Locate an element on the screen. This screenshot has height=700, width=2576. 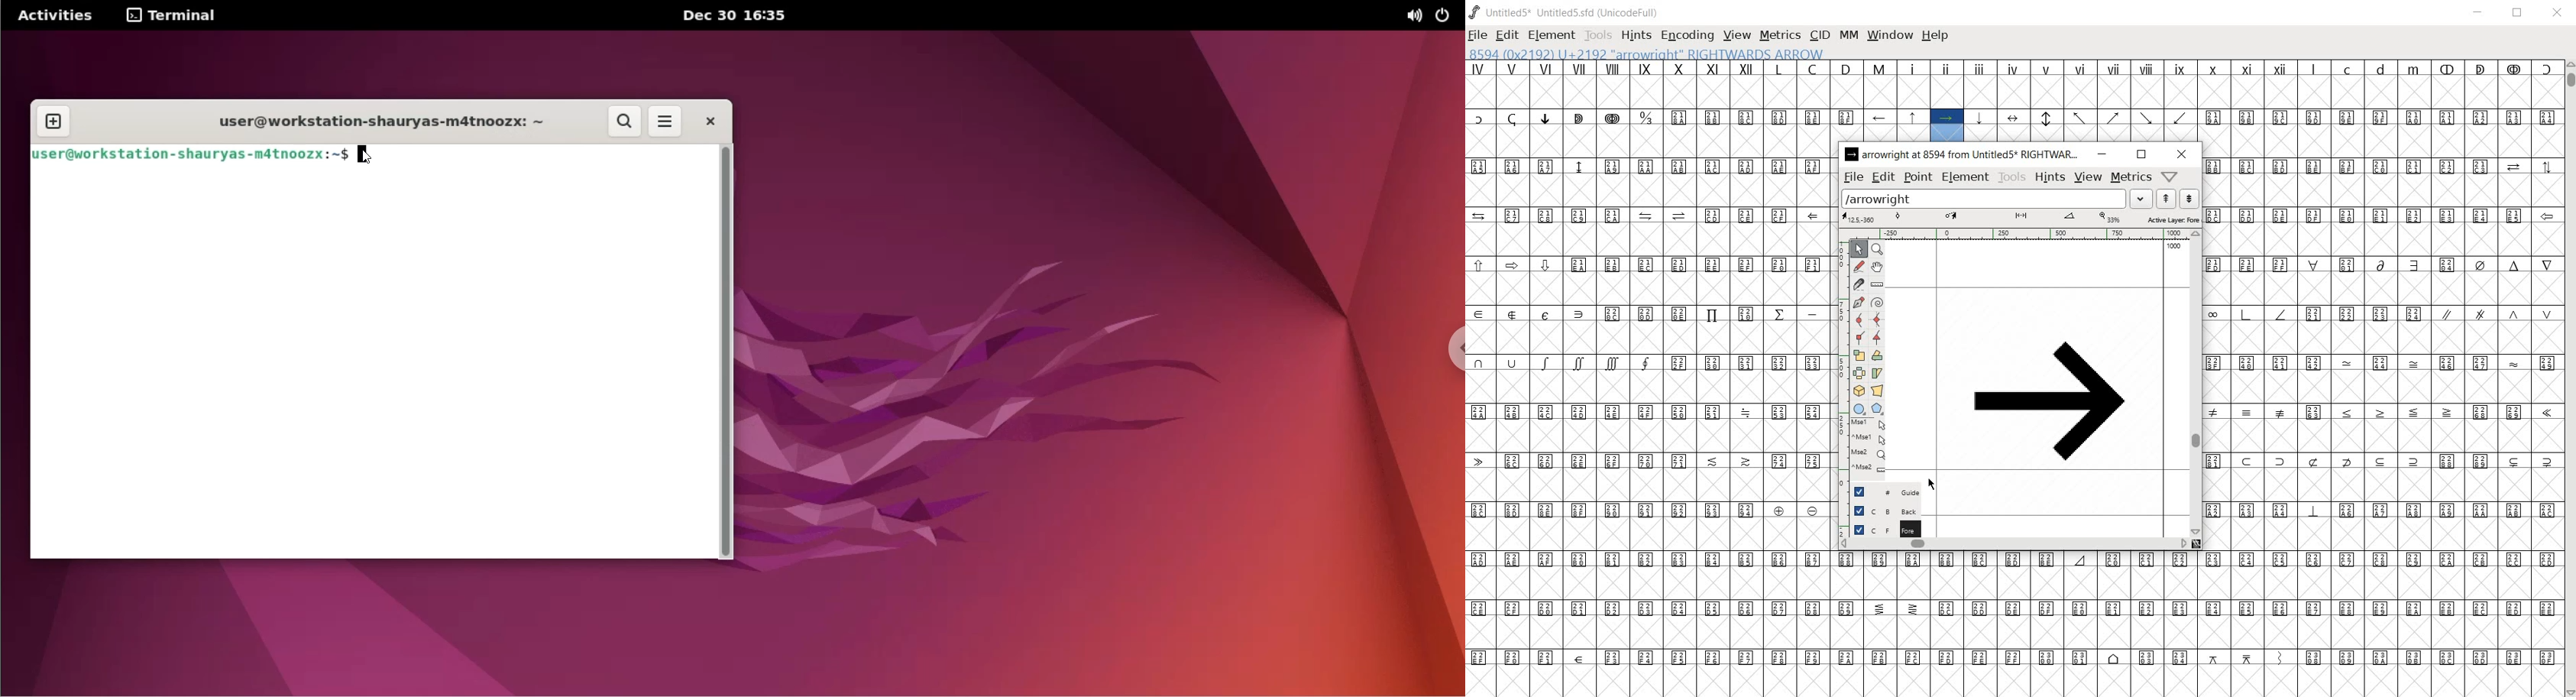
WINDOW is located at coordinates (1891, 36).